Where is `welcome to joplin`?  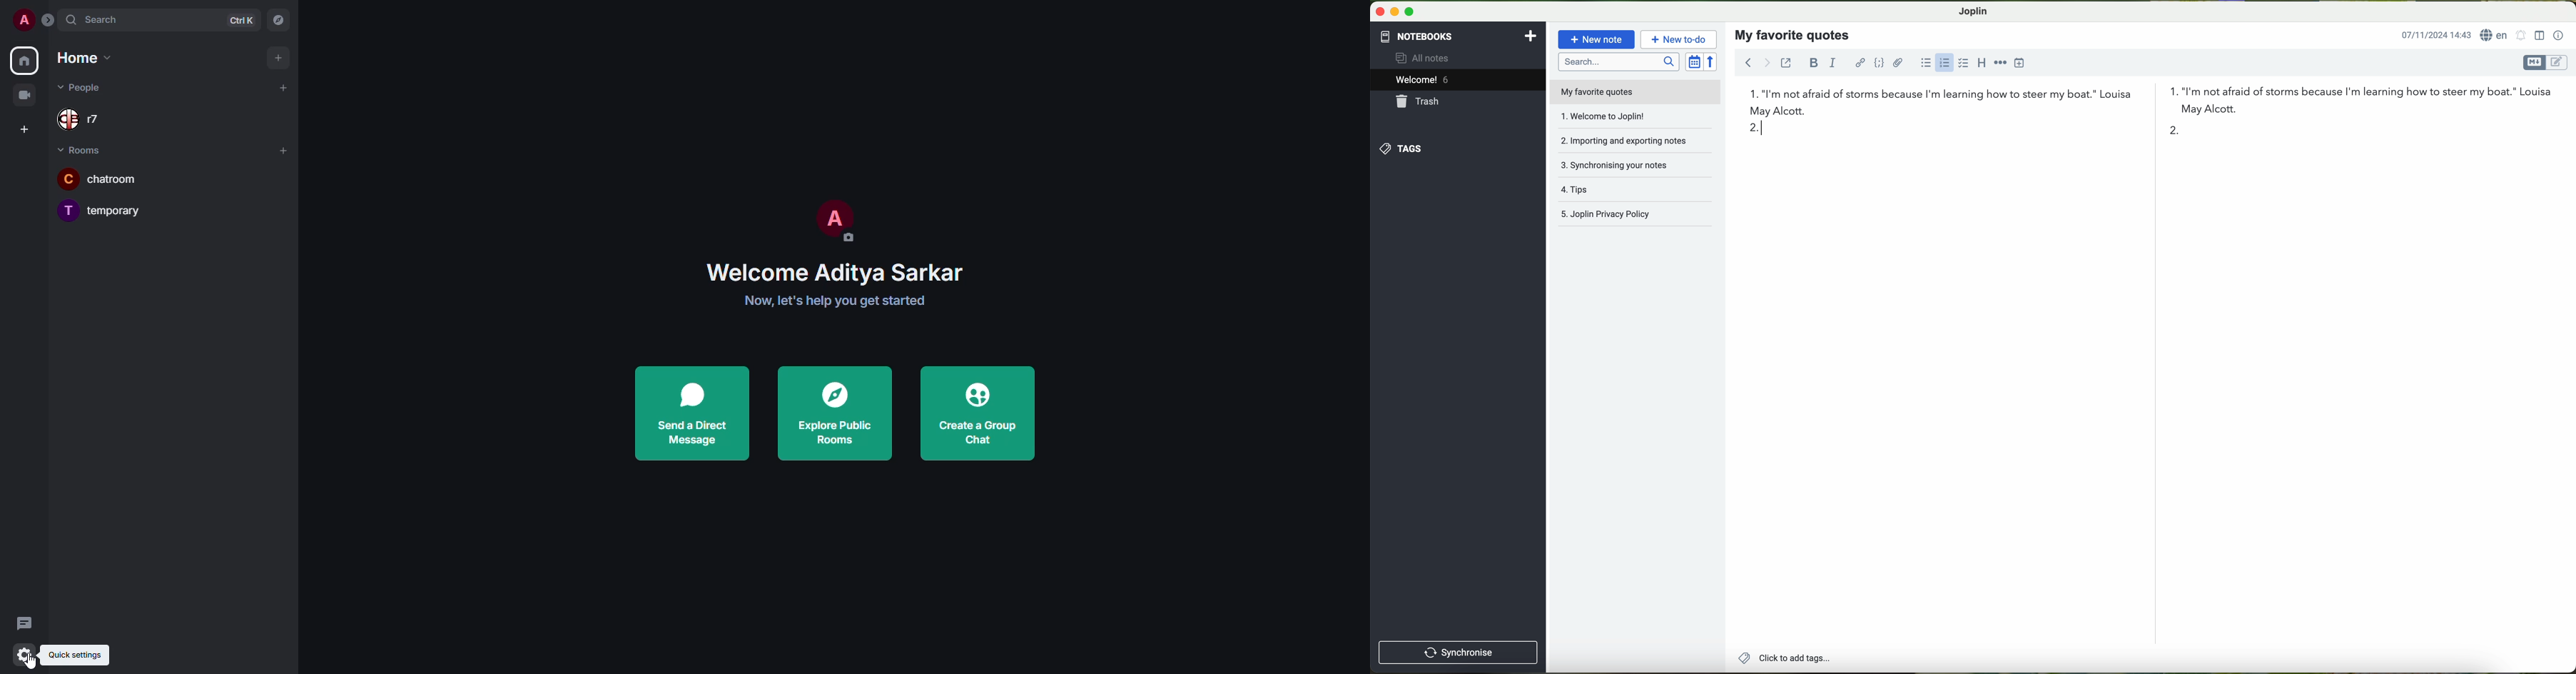 welcome to joplin is located at coordinates (1625, 117).